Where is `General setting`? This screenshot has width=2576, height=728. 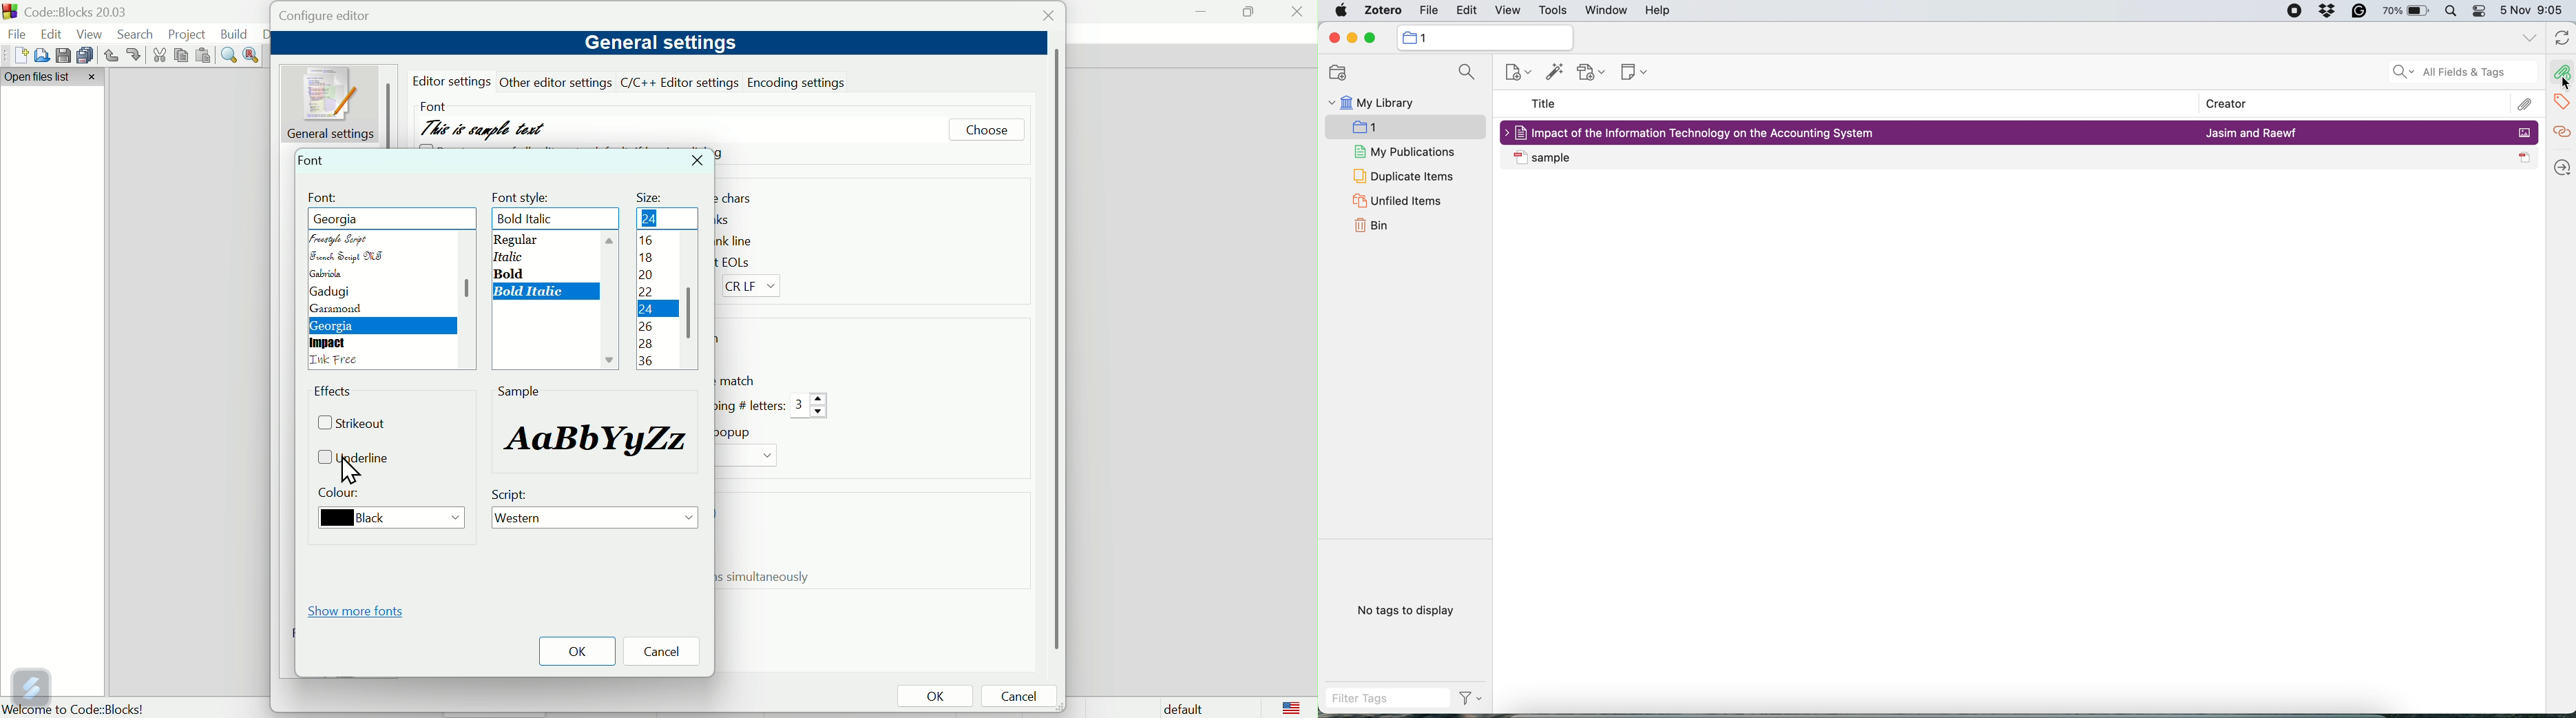
General setting is located at coordinates (333, 103).